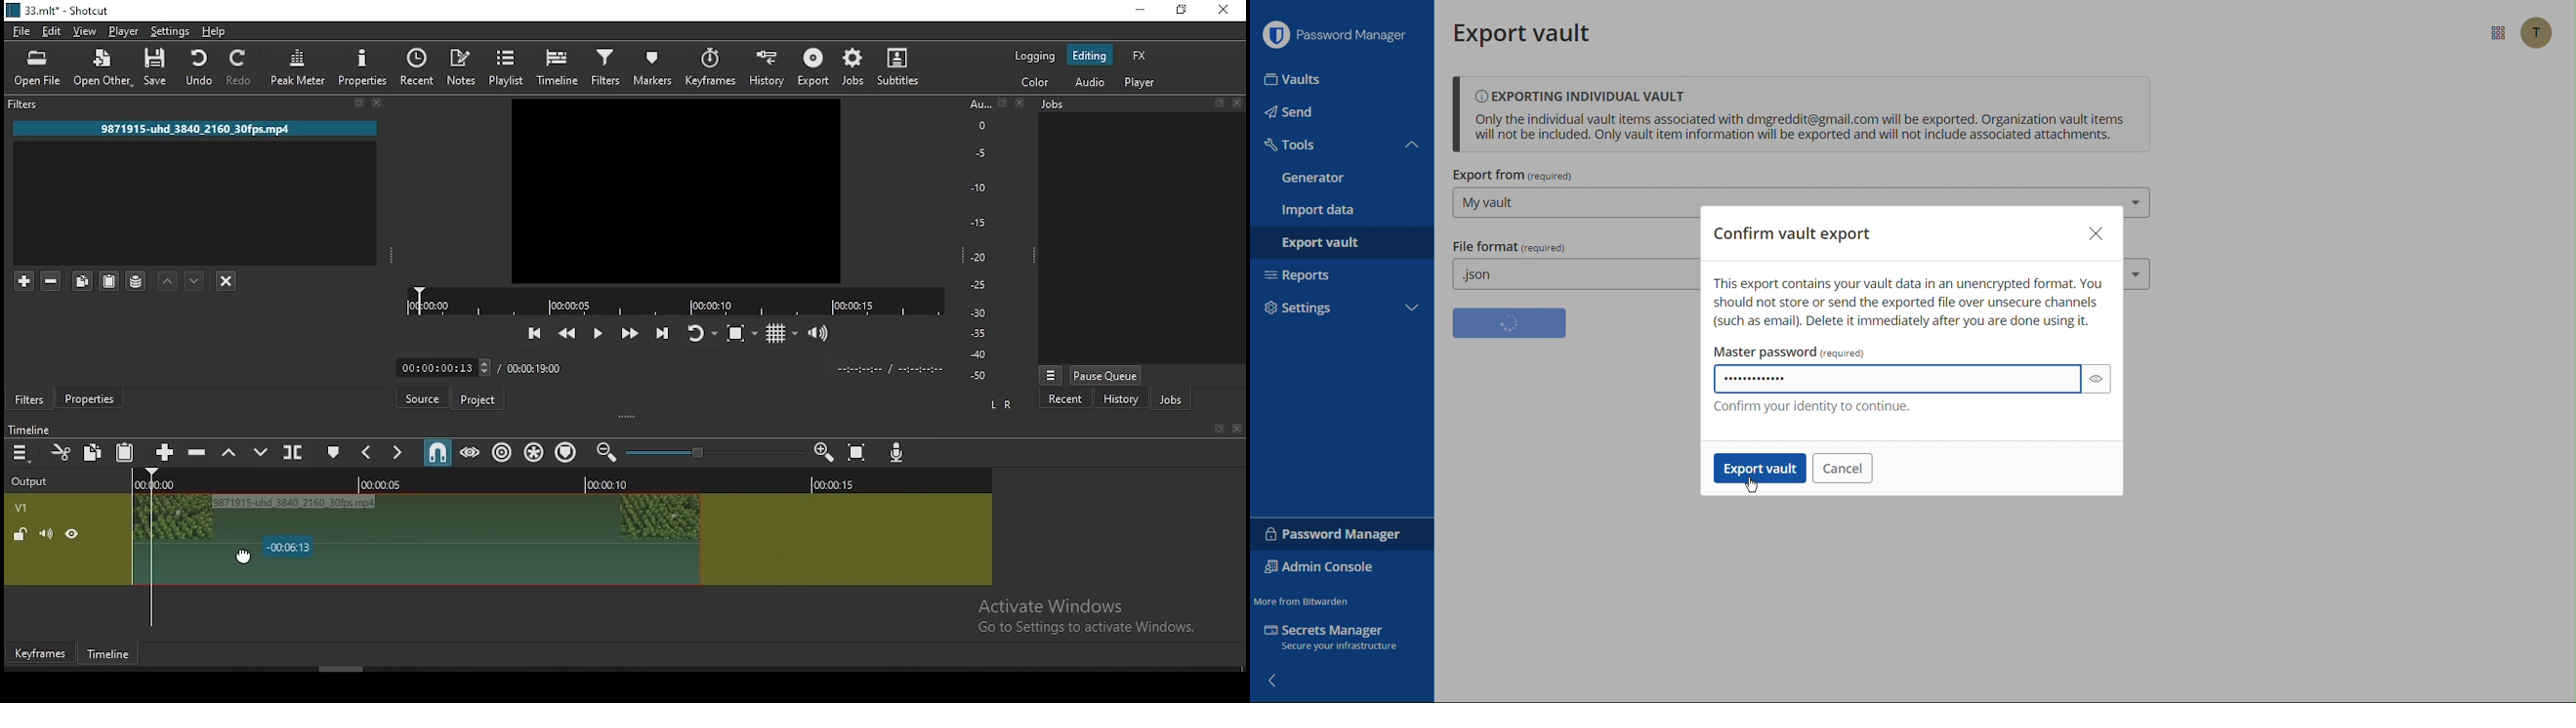 This screenshot has height=728, width=2576. I want to click on , so click(1340, 78).